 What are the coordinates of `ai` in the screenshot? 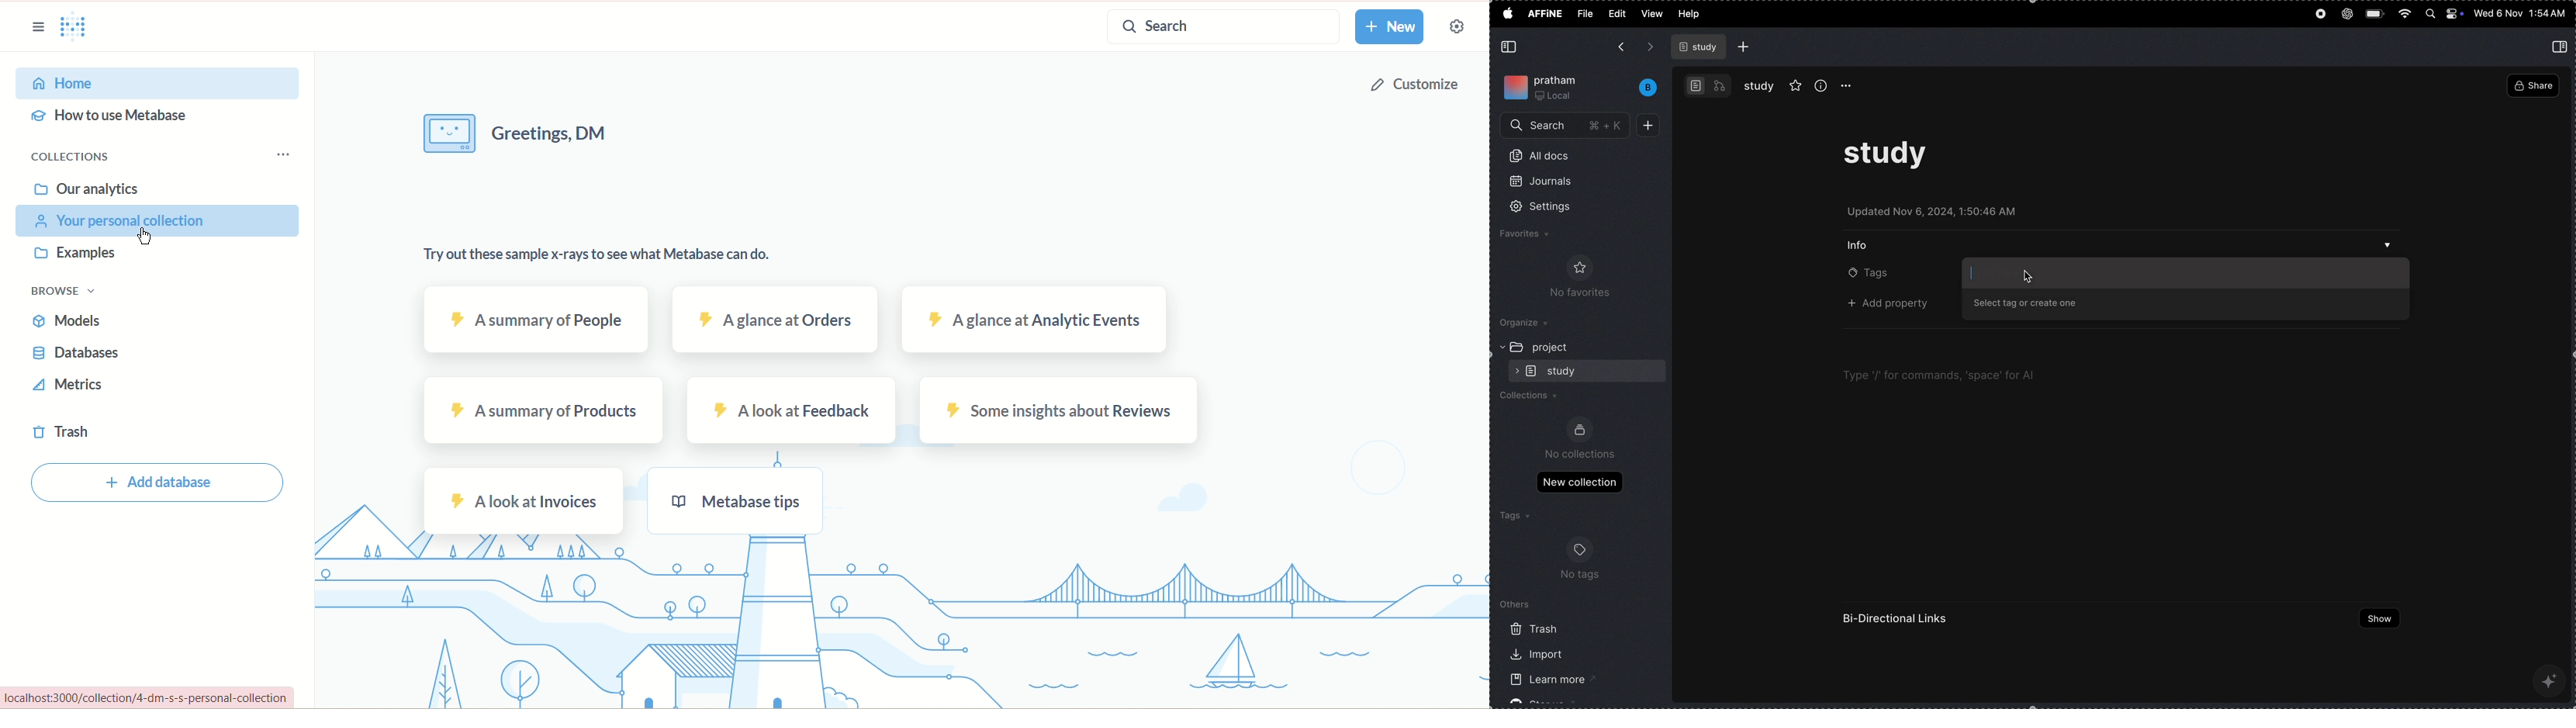 It's located at (2552, 679).